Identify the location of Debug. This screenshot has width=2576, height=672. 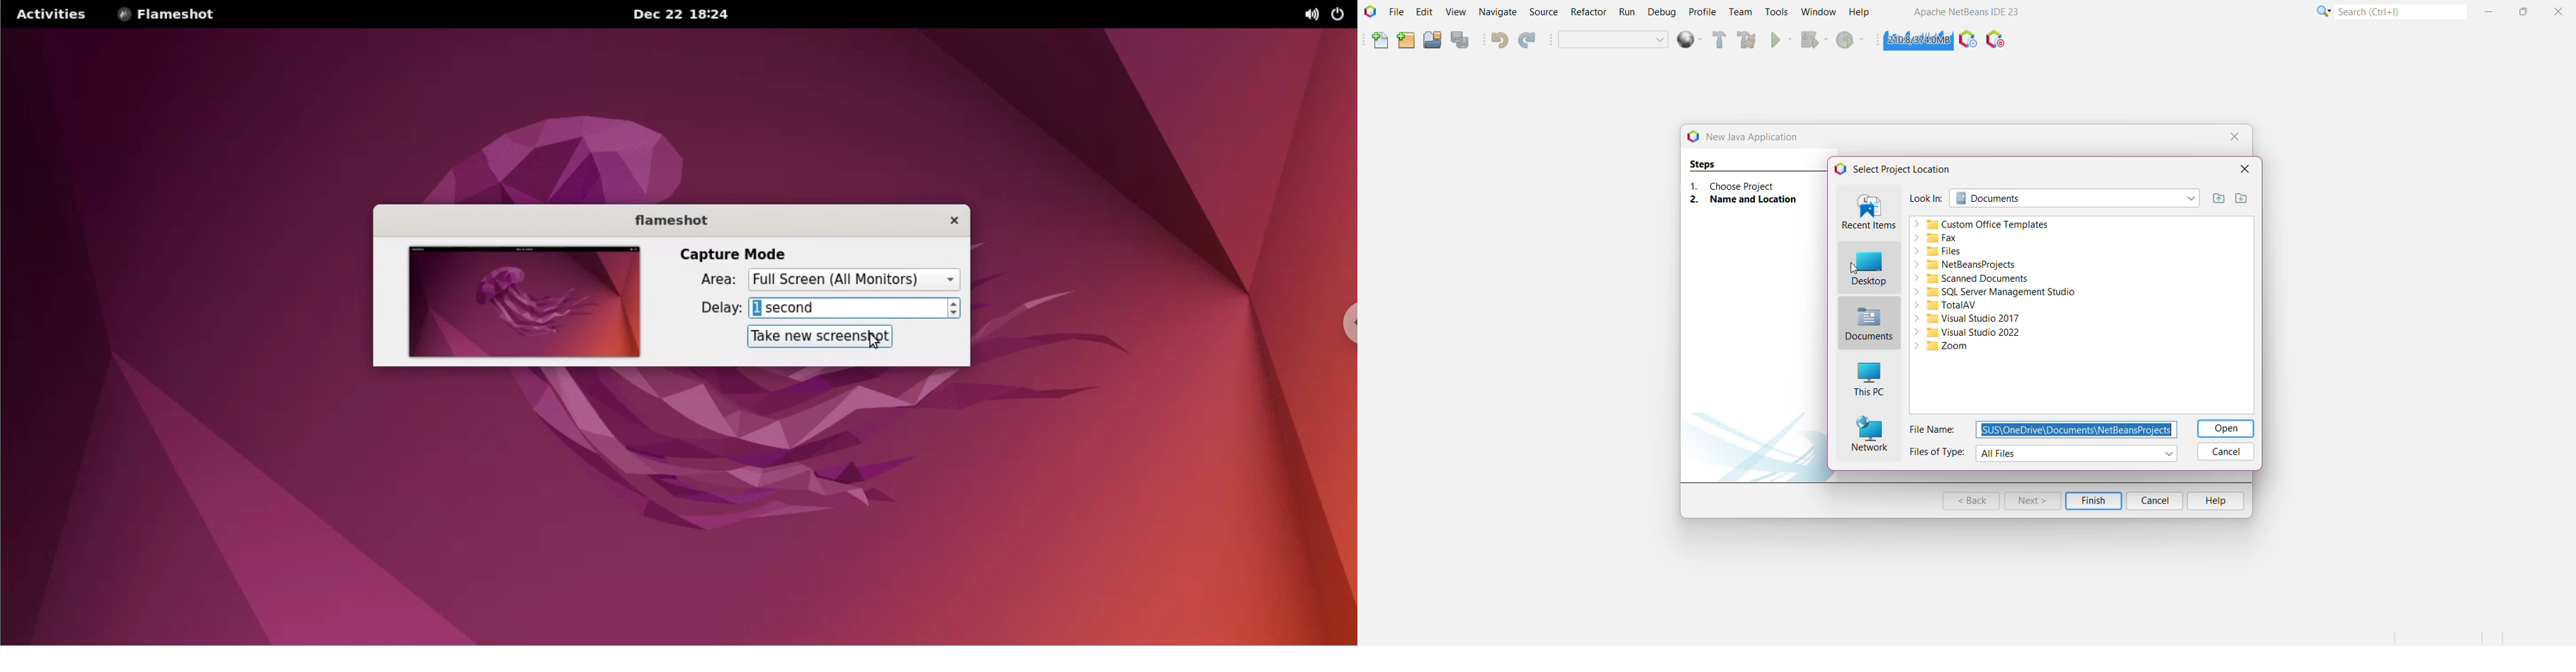
(1661, 13).